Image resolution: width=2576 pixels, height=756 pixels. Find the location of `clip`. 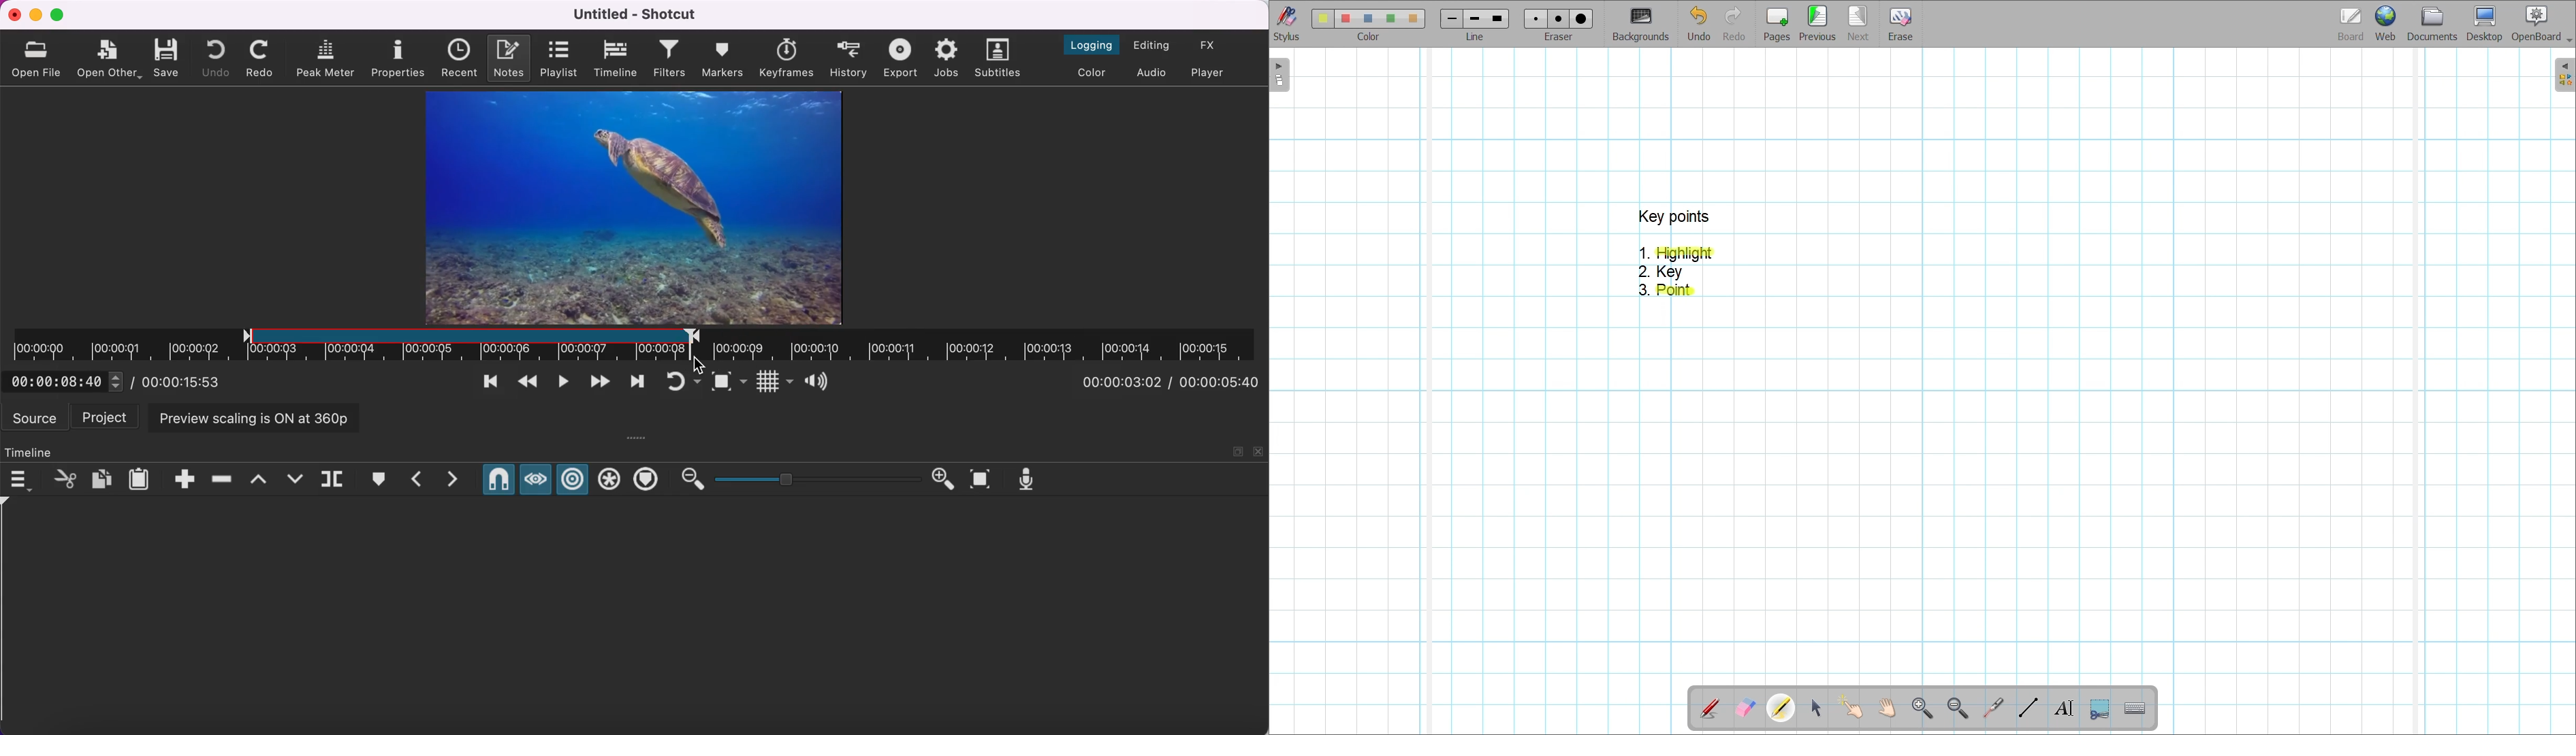

clip is located at coordinates (633, 207).